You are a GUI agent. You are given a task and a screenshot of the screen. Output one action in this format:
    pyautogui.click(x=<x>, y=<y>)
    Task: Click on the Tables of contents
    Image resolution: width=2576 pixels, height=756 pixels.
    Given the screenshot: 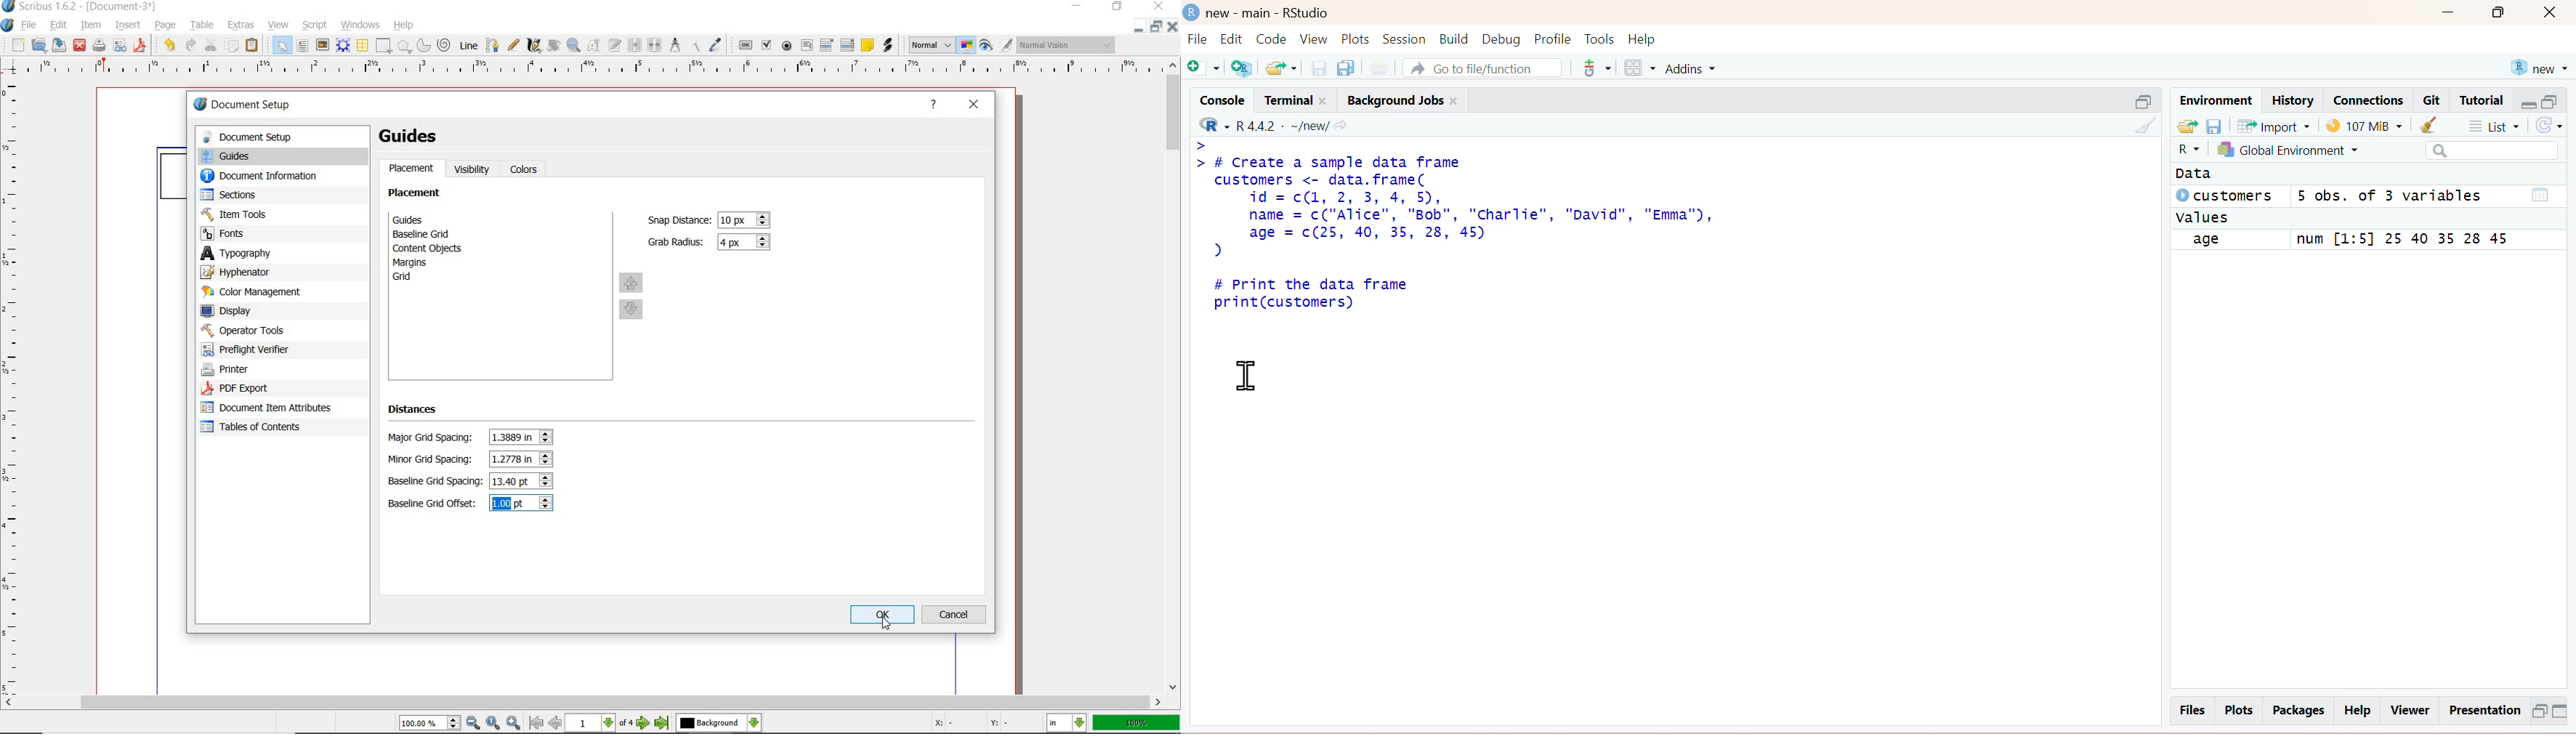 What is the action you would take?
    pyautogui.click(x=258, y=428)
    